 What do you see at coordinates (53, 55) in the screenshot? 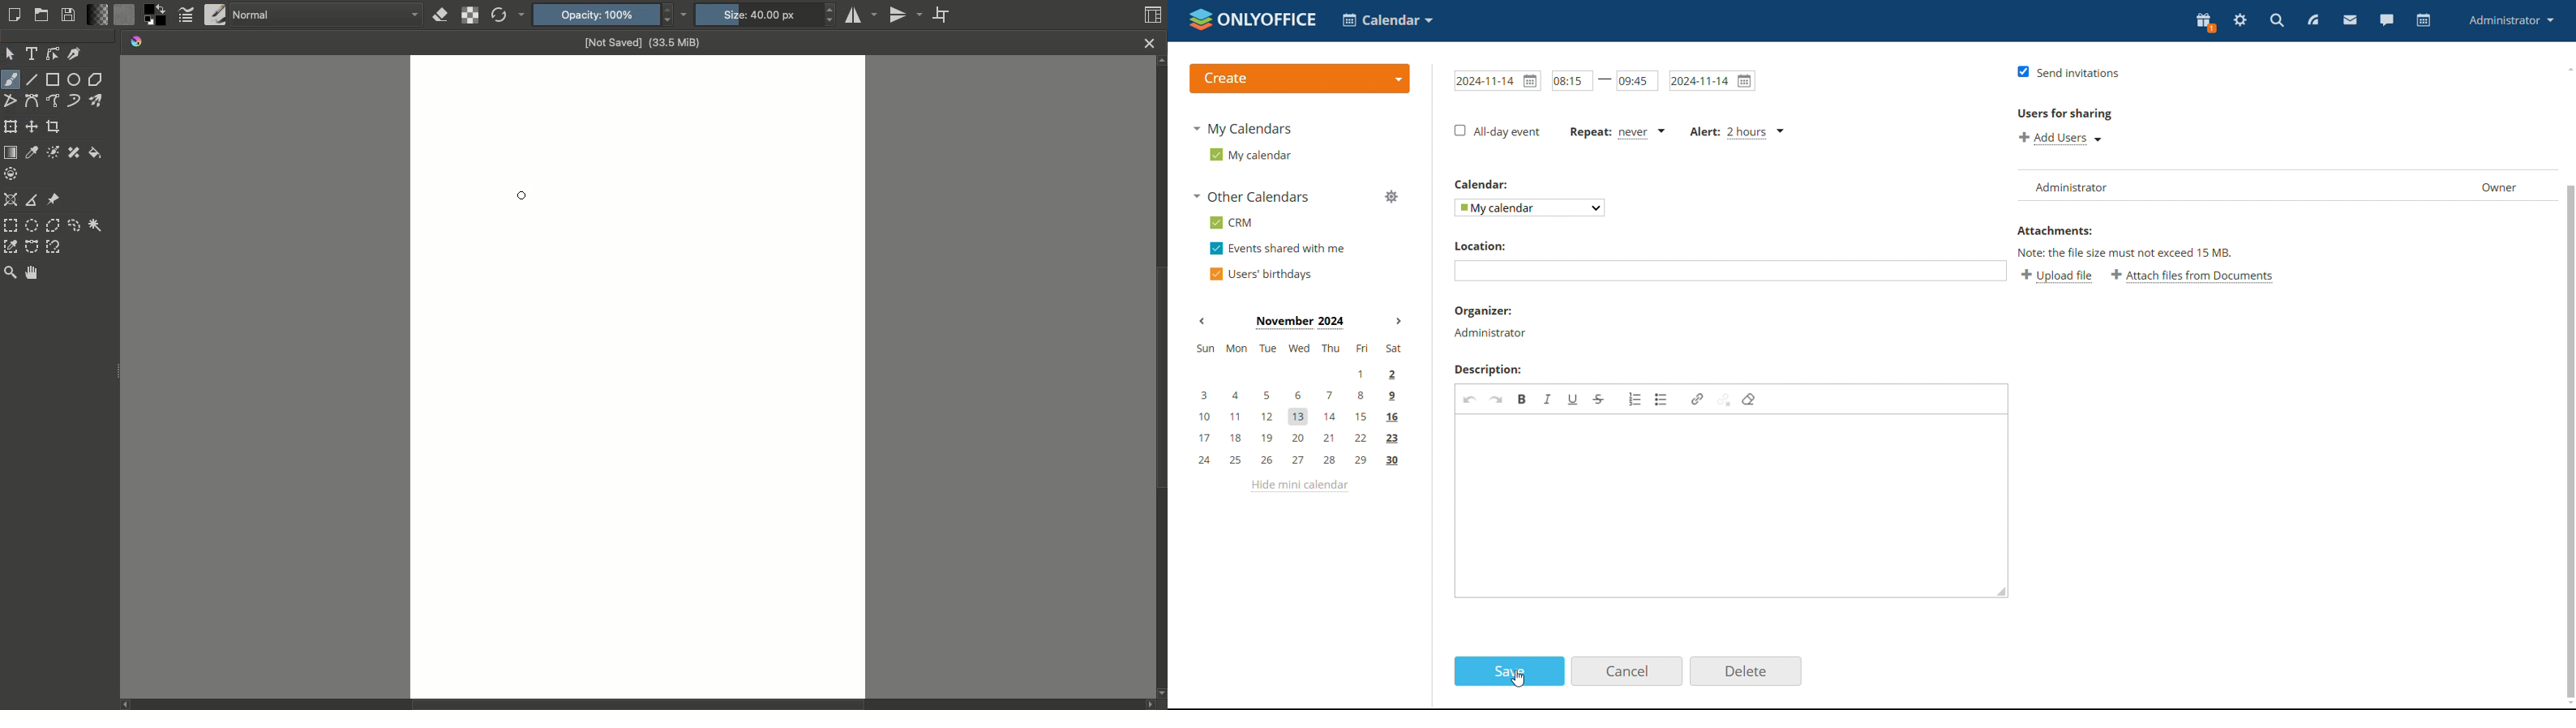
I see `Edit shapes tool` at bounding box center [53, 55].